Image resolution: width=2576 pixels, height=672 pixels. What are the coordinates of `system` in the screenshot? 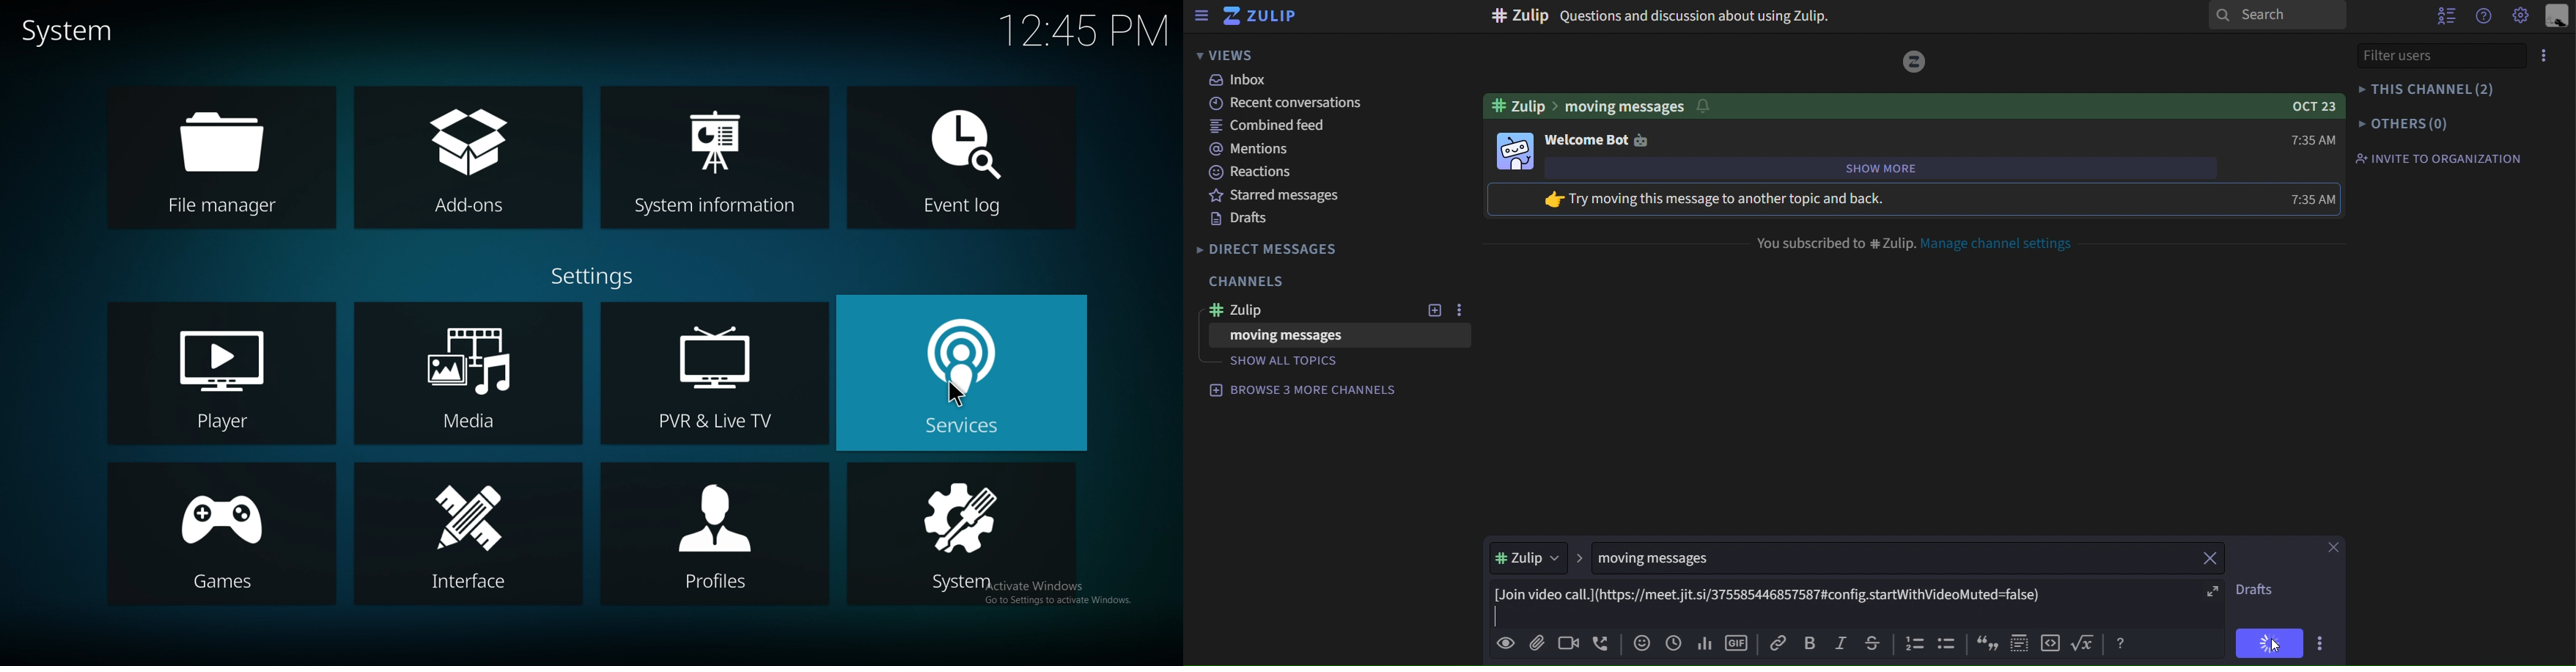 It's located at (963, 533).